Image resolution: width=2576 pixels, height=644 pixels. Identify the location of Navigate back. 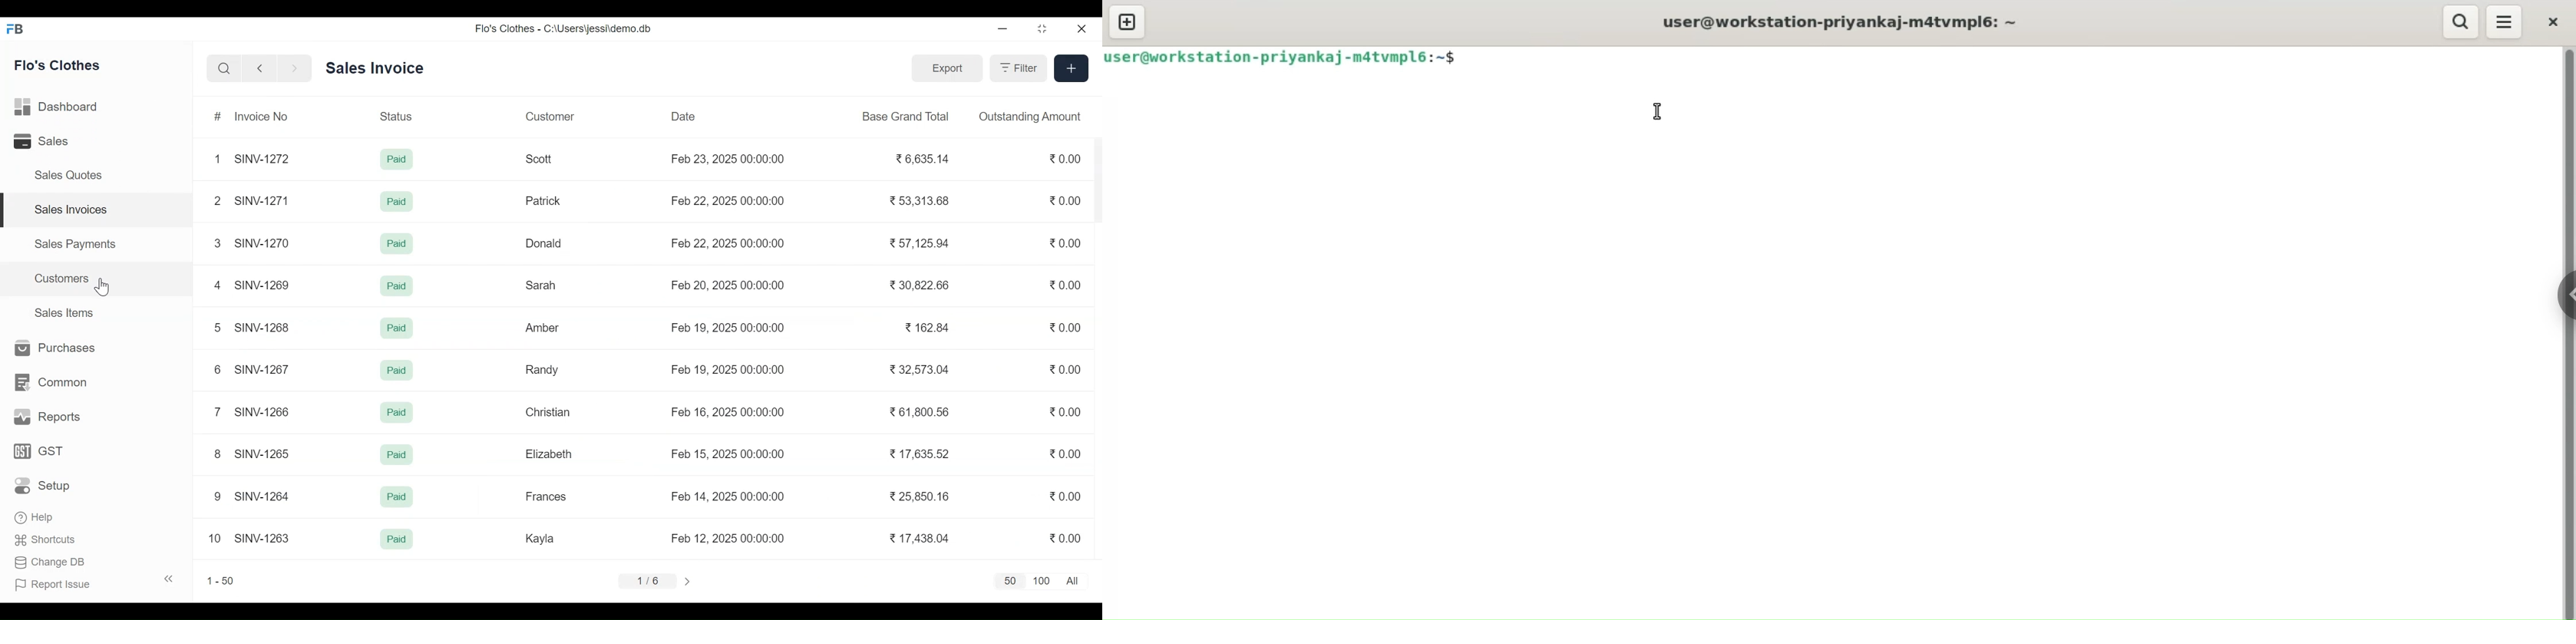
(258, 68).